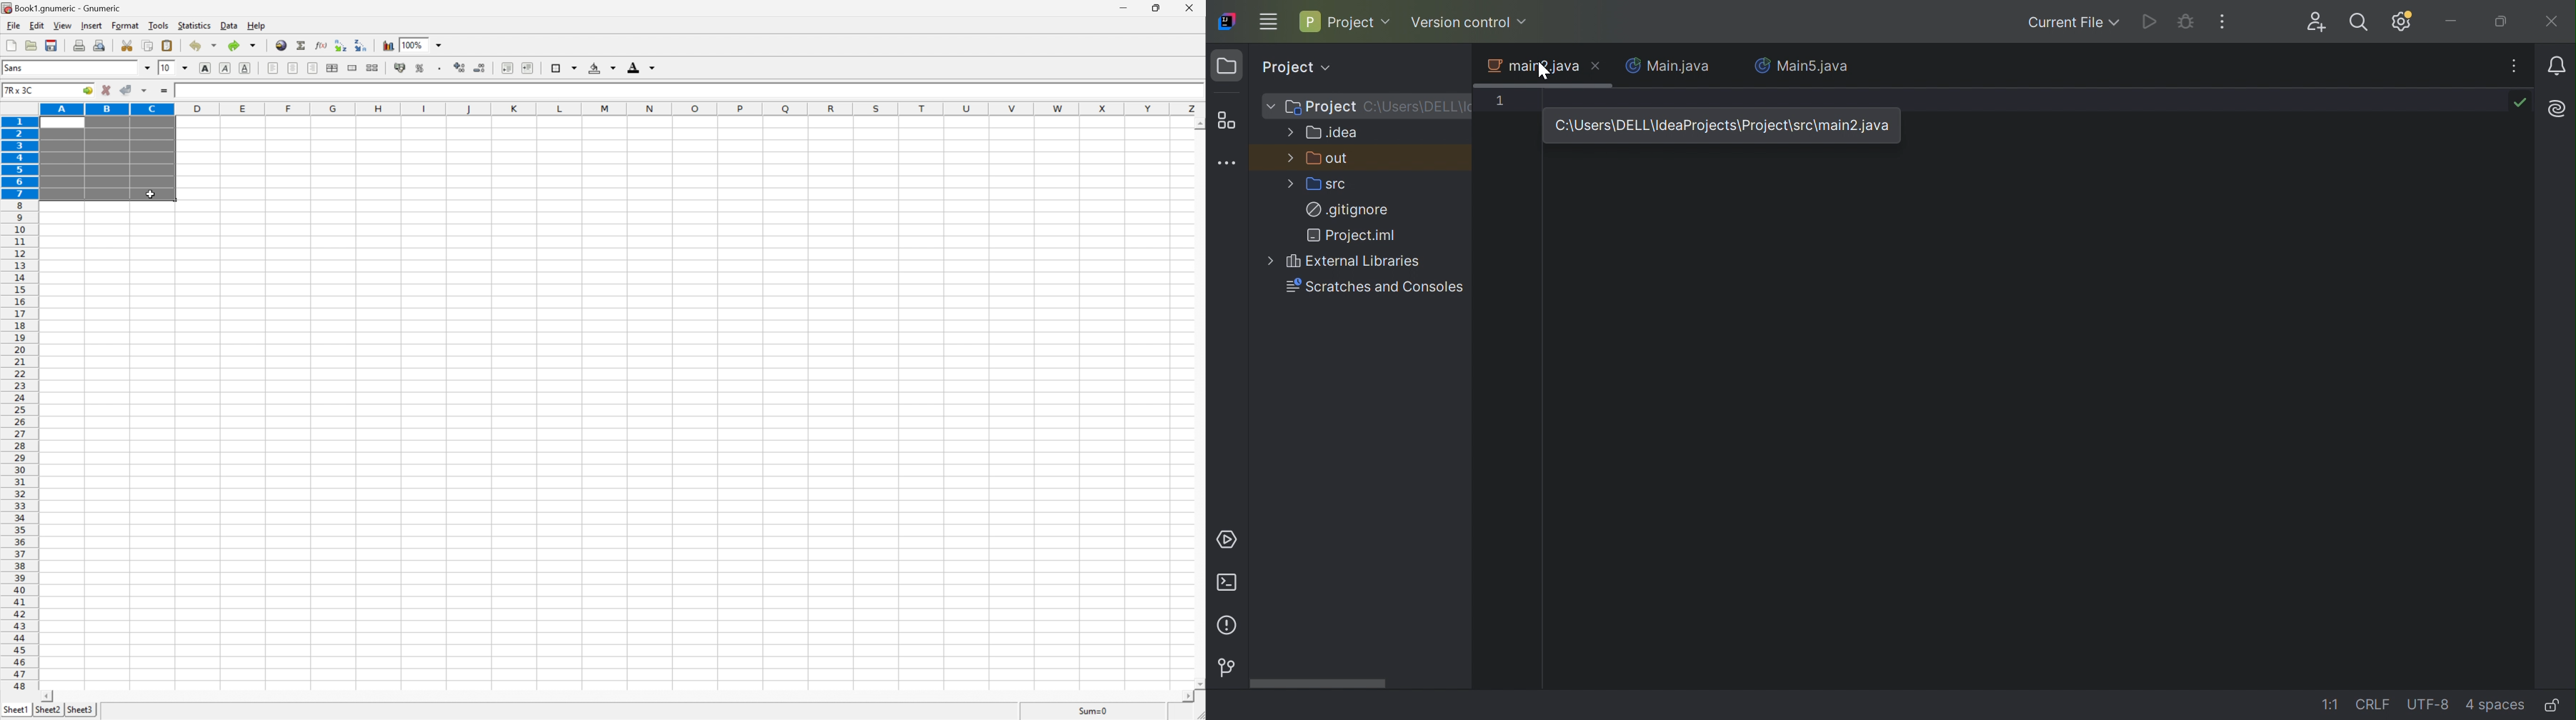 Image resolution: width=2576 pixels, height=728 pixels. What do you see at coordinates (35, 25) in the screenshot?
I see `edit` at bounding box center [35, 25].